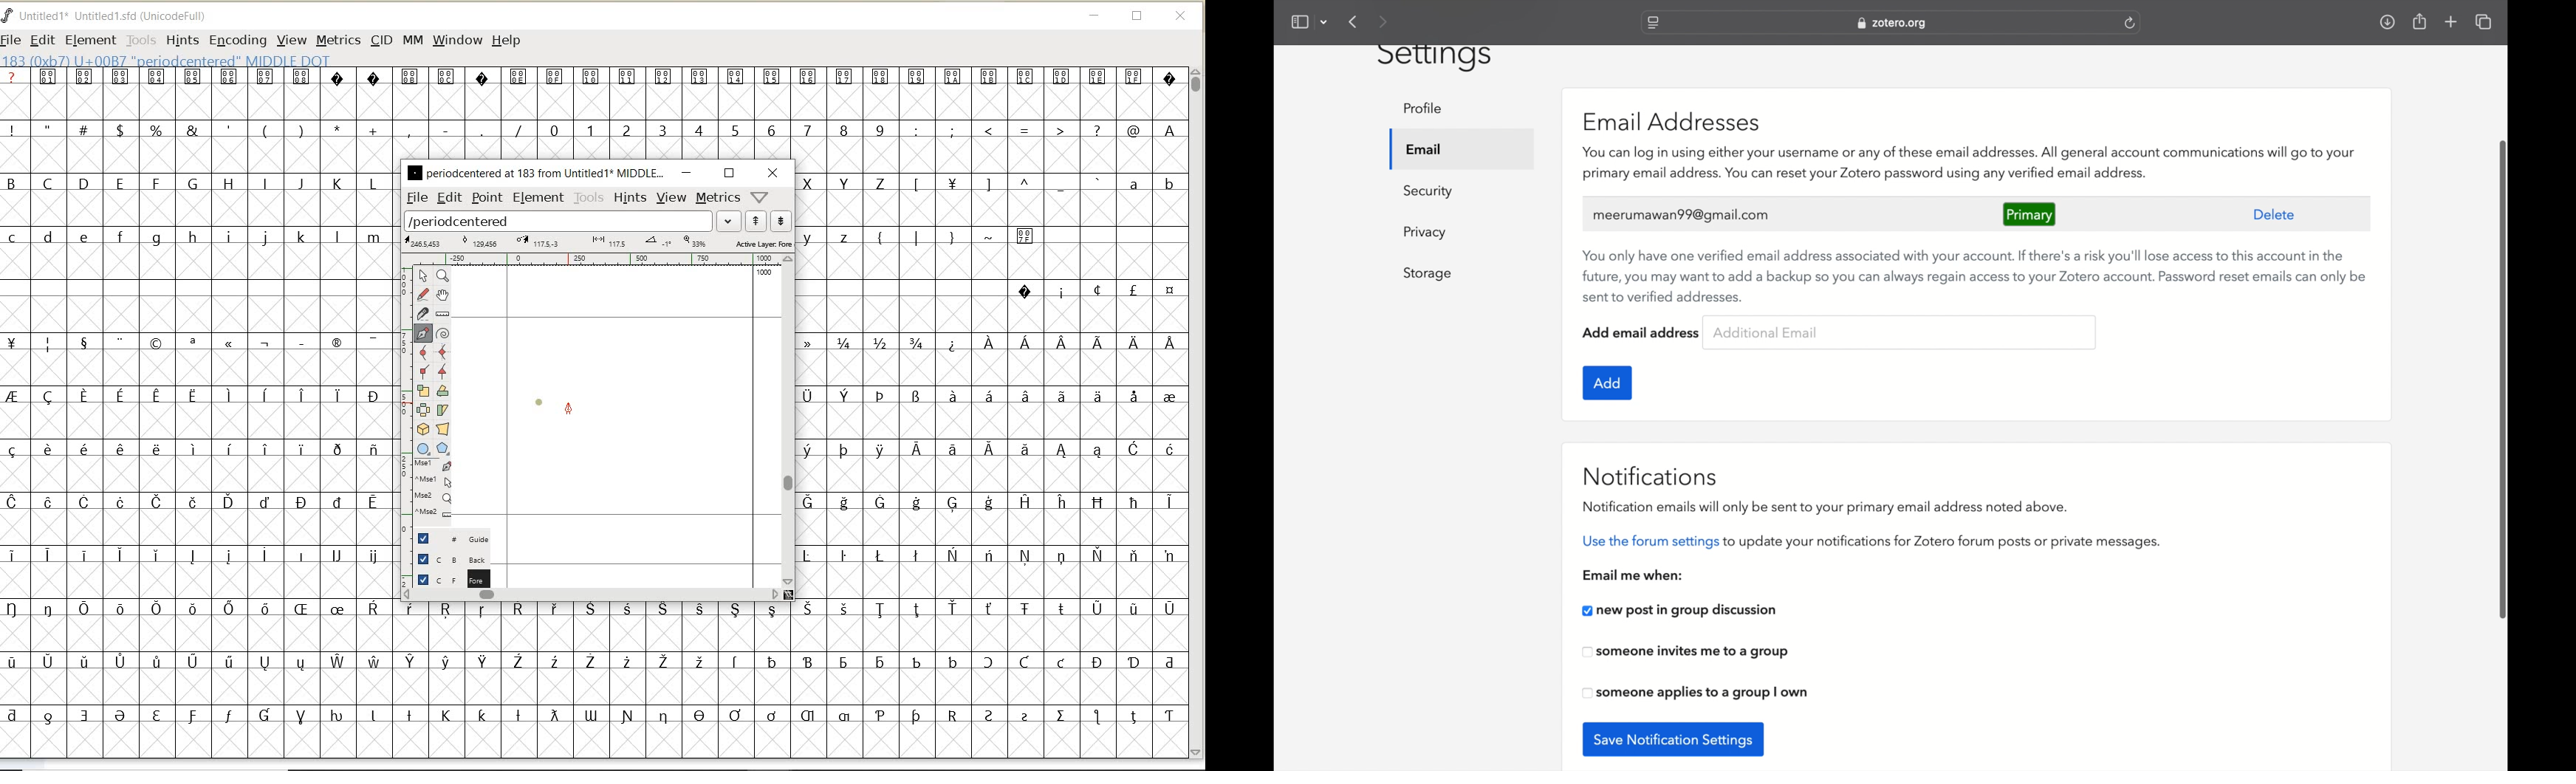 Image resolution: width=2576 pixels, height=784 pixels. What do you see at coordinates (1822, 508) in the screenshot?
I see `notification emails will only be sent to your primary email address noted above` at bounding box center [1822, 508].